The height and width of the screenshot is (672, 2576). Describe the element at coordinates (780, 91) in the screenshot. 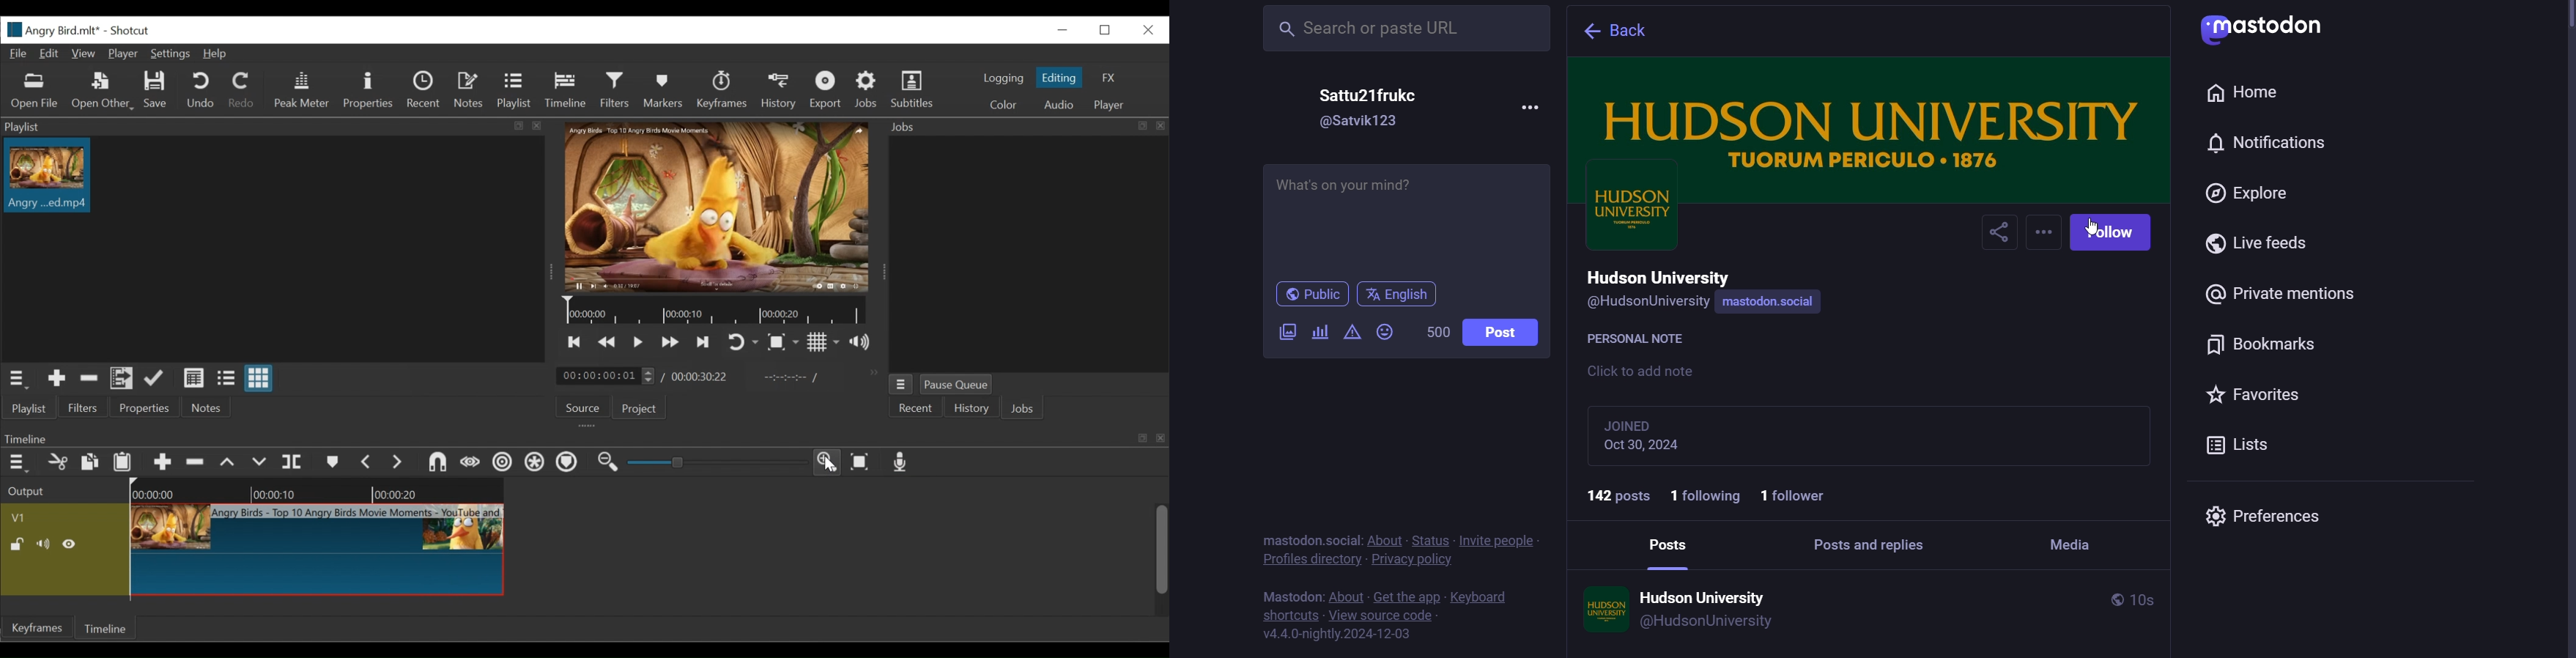

I see `History` at that location.